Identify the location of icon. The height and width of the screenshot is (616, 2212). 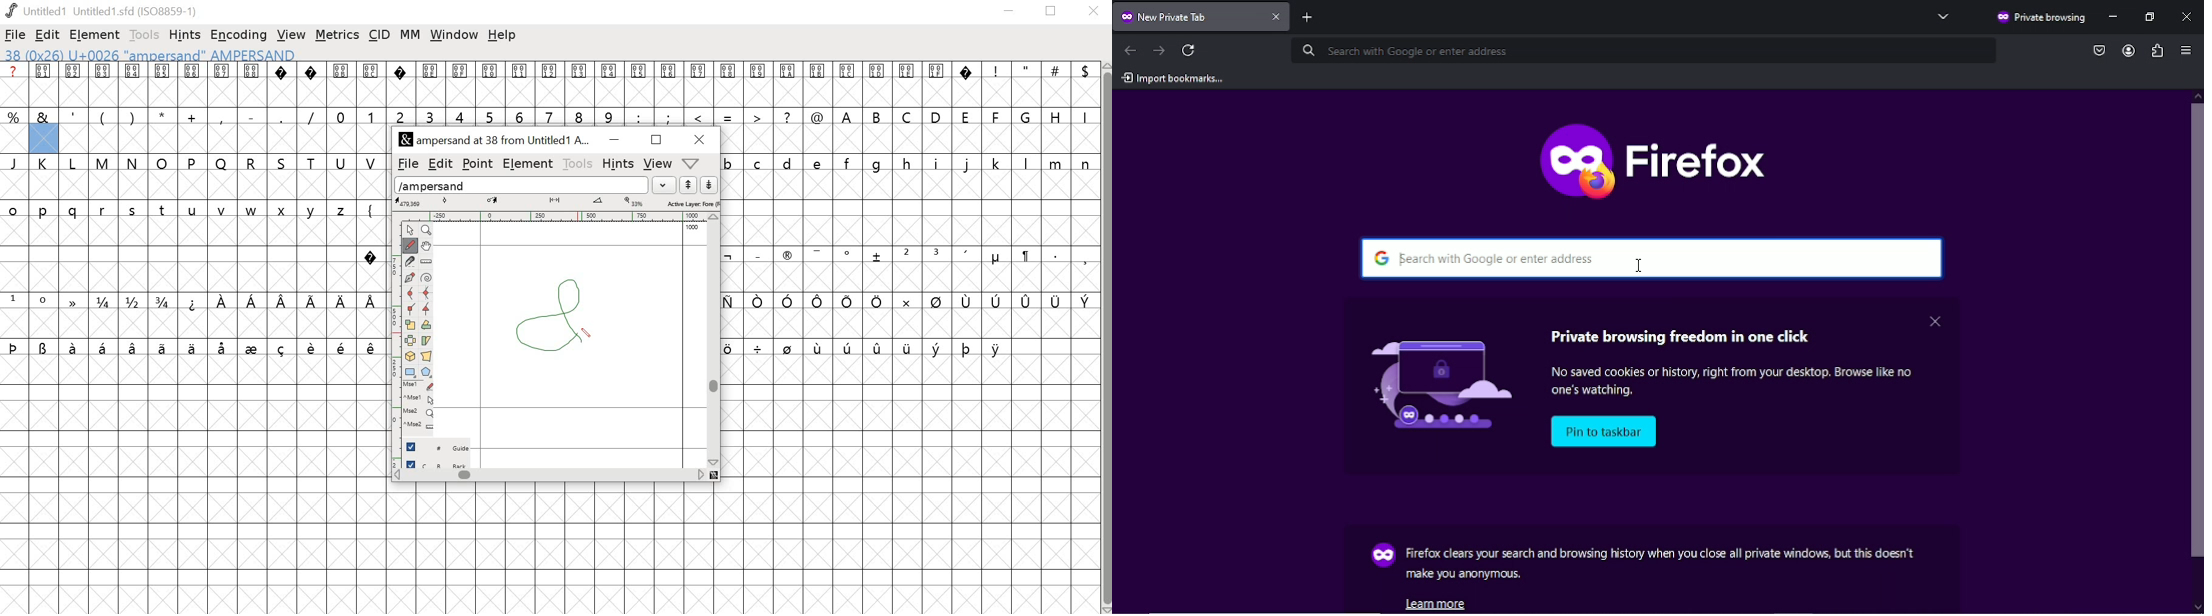
(1381, 556).